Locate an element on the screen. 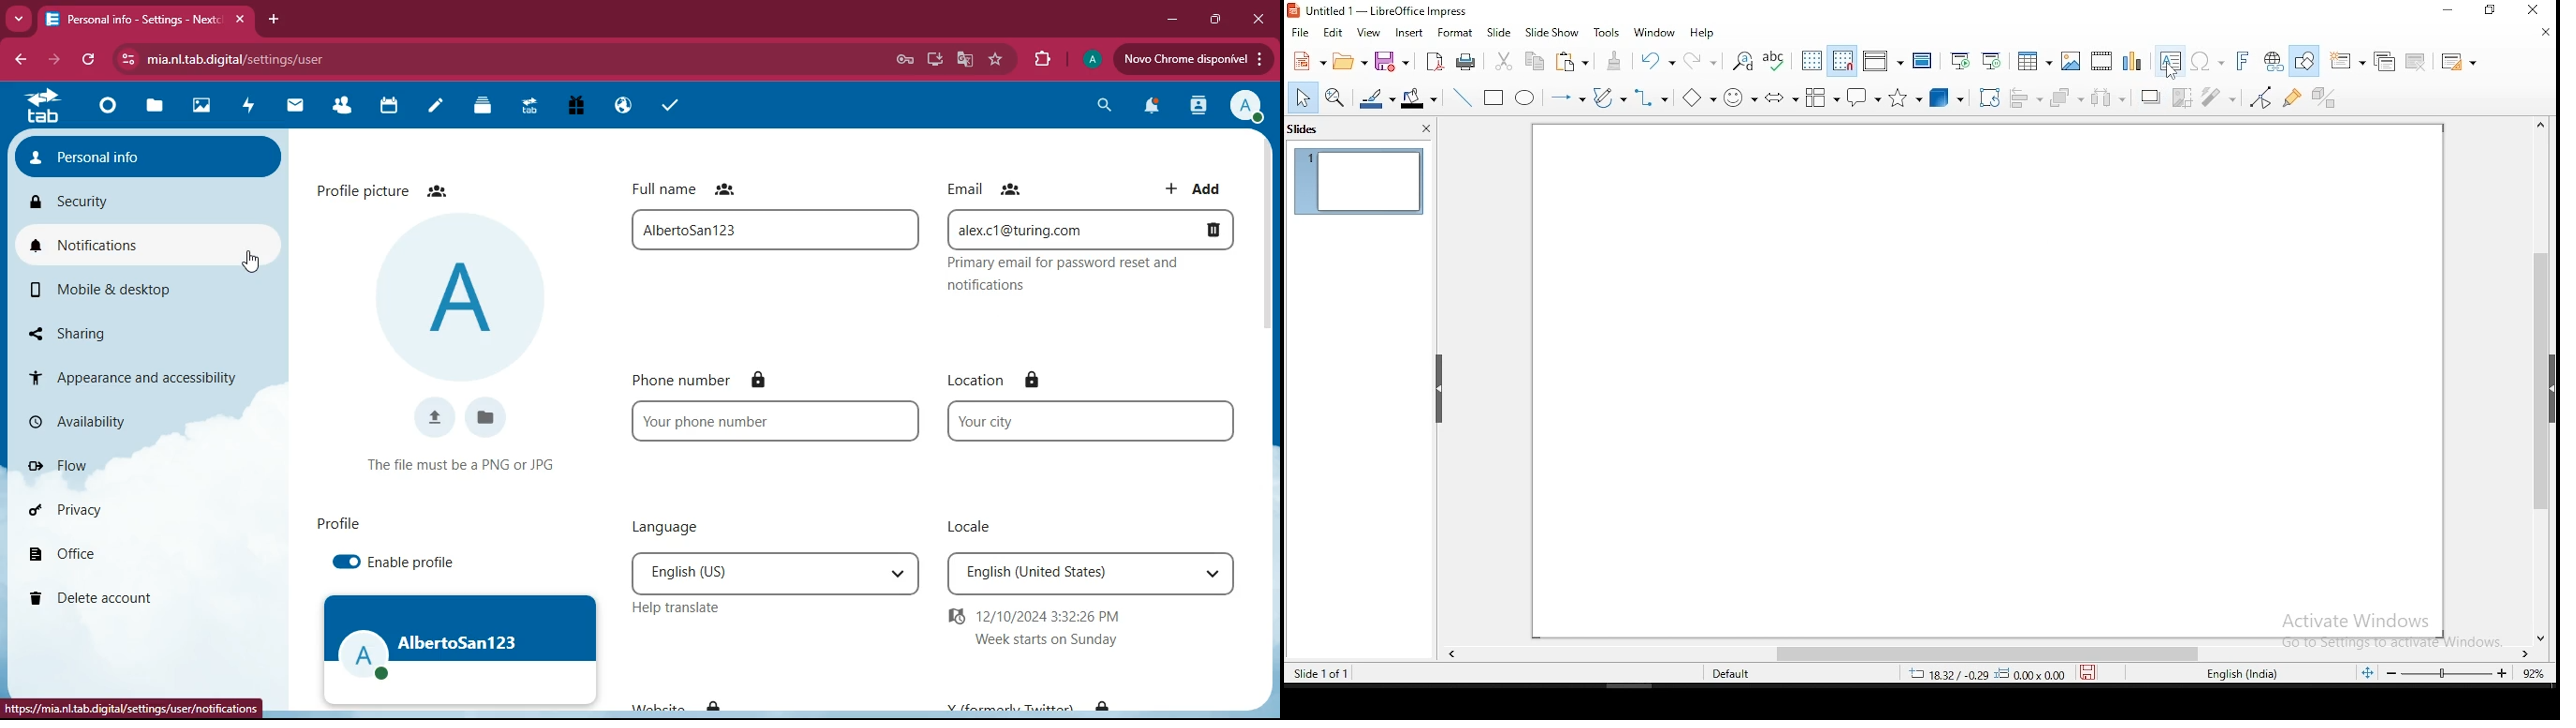 The image size is (2576, 728). crop image is located at coordinates (2183, 97).